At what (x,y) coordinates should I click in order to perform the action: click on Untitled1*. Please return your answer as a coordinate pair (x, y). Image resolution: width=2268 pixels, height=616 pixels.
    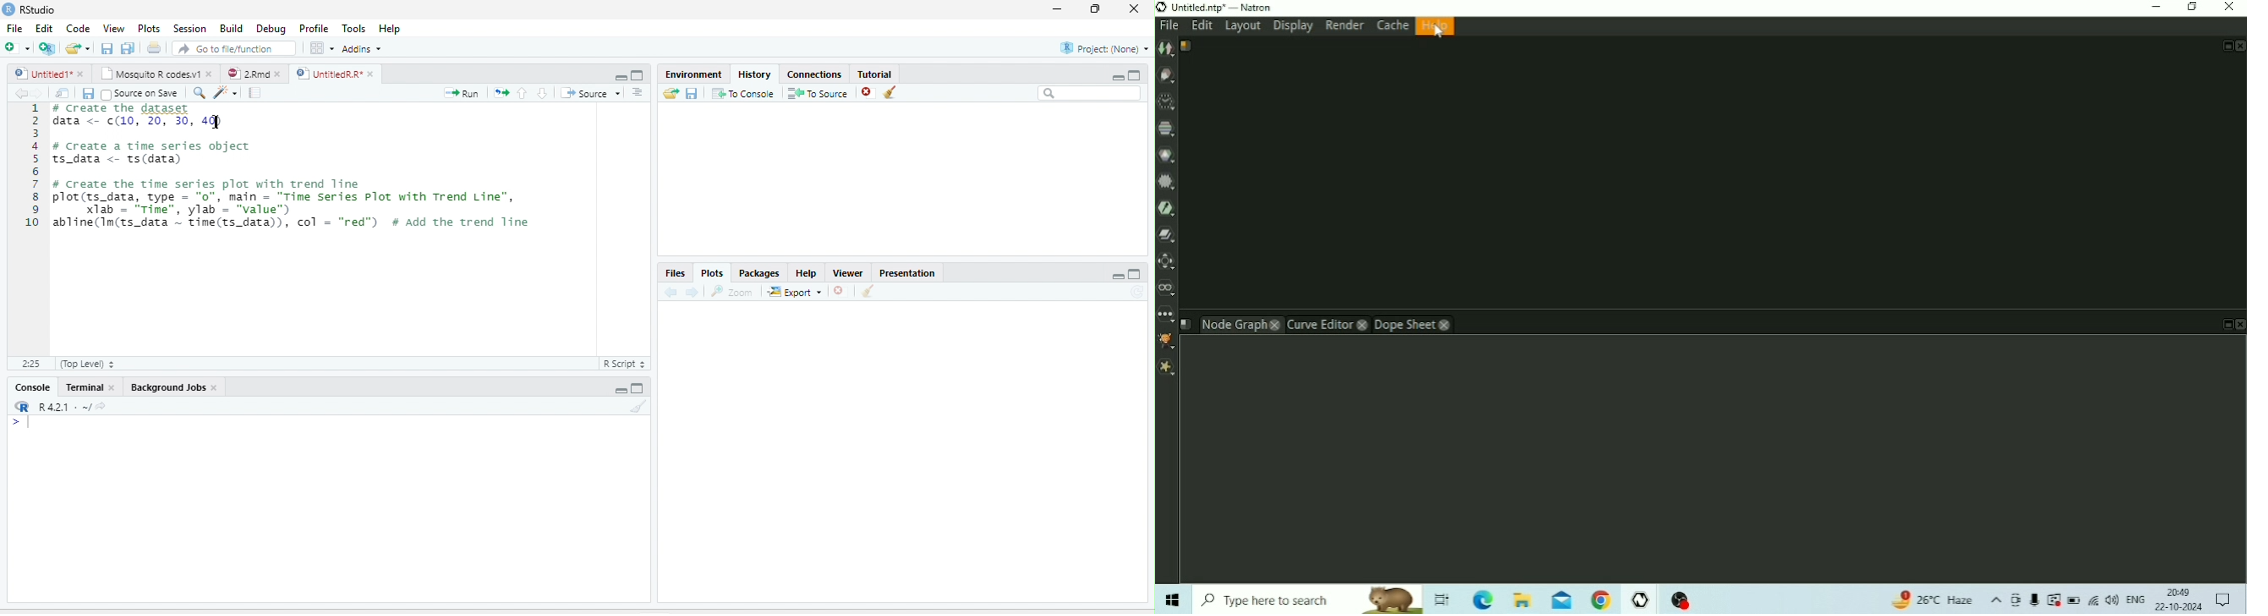
    Looking at the image, I should click on (41, 74).